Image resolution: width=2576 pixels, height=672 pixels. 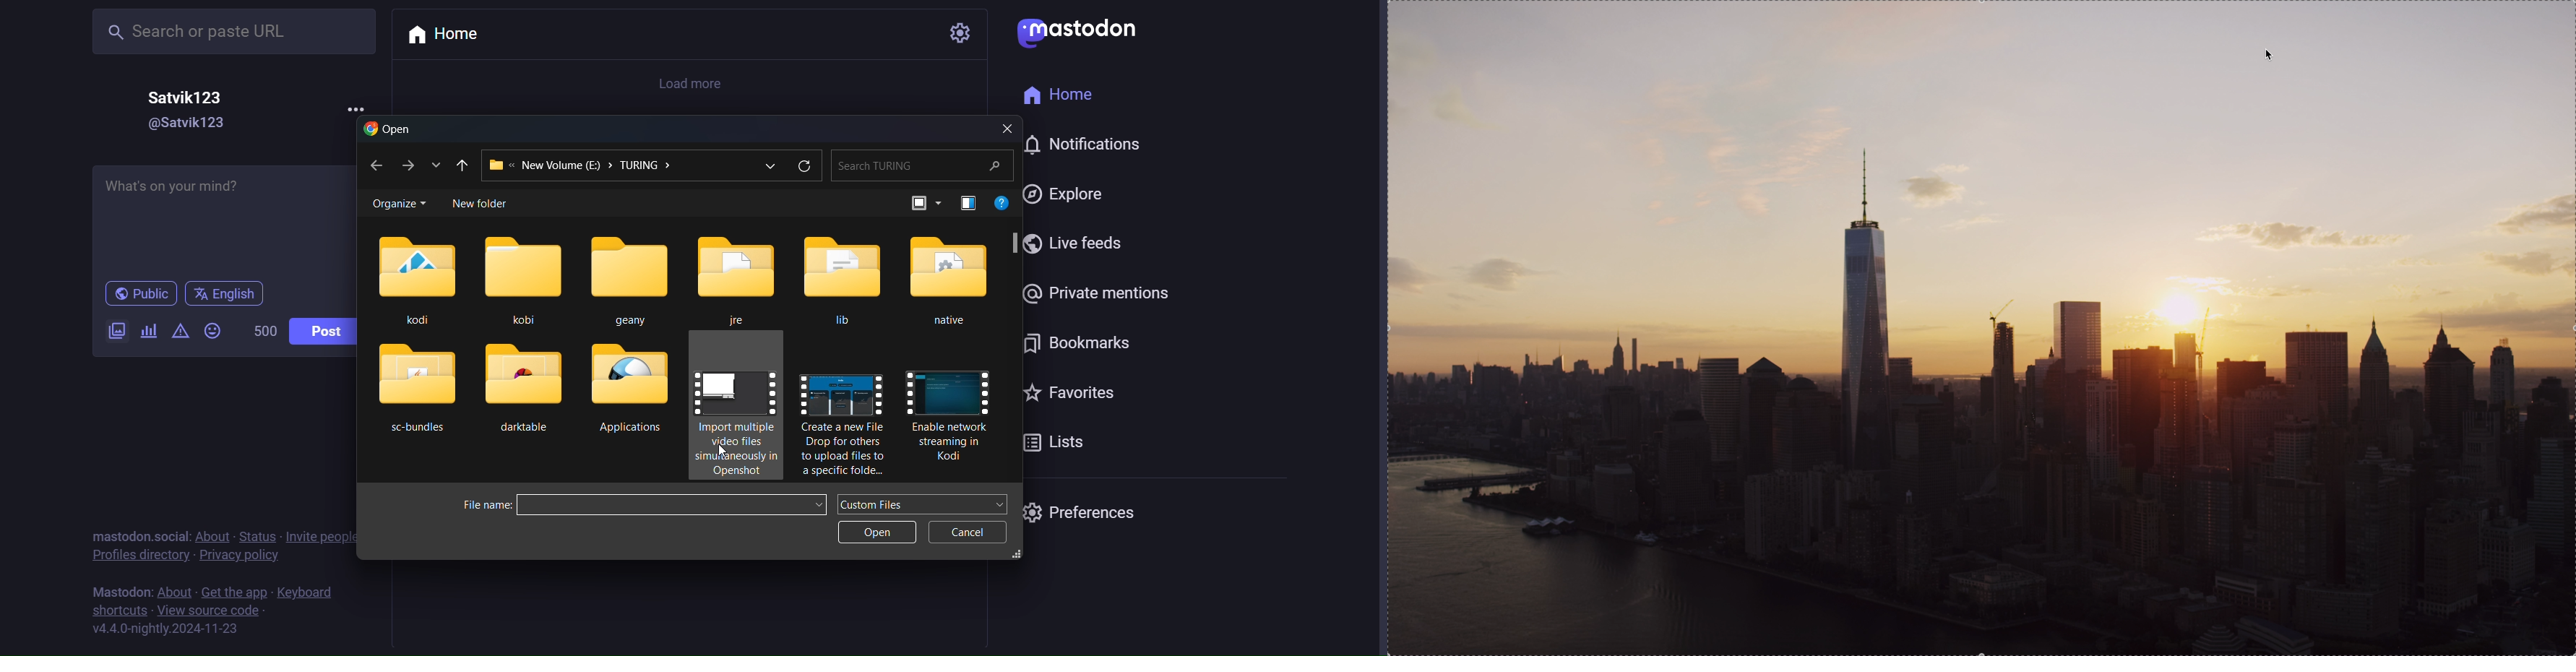 I want to click on kodi, so click(x=415, y=280).